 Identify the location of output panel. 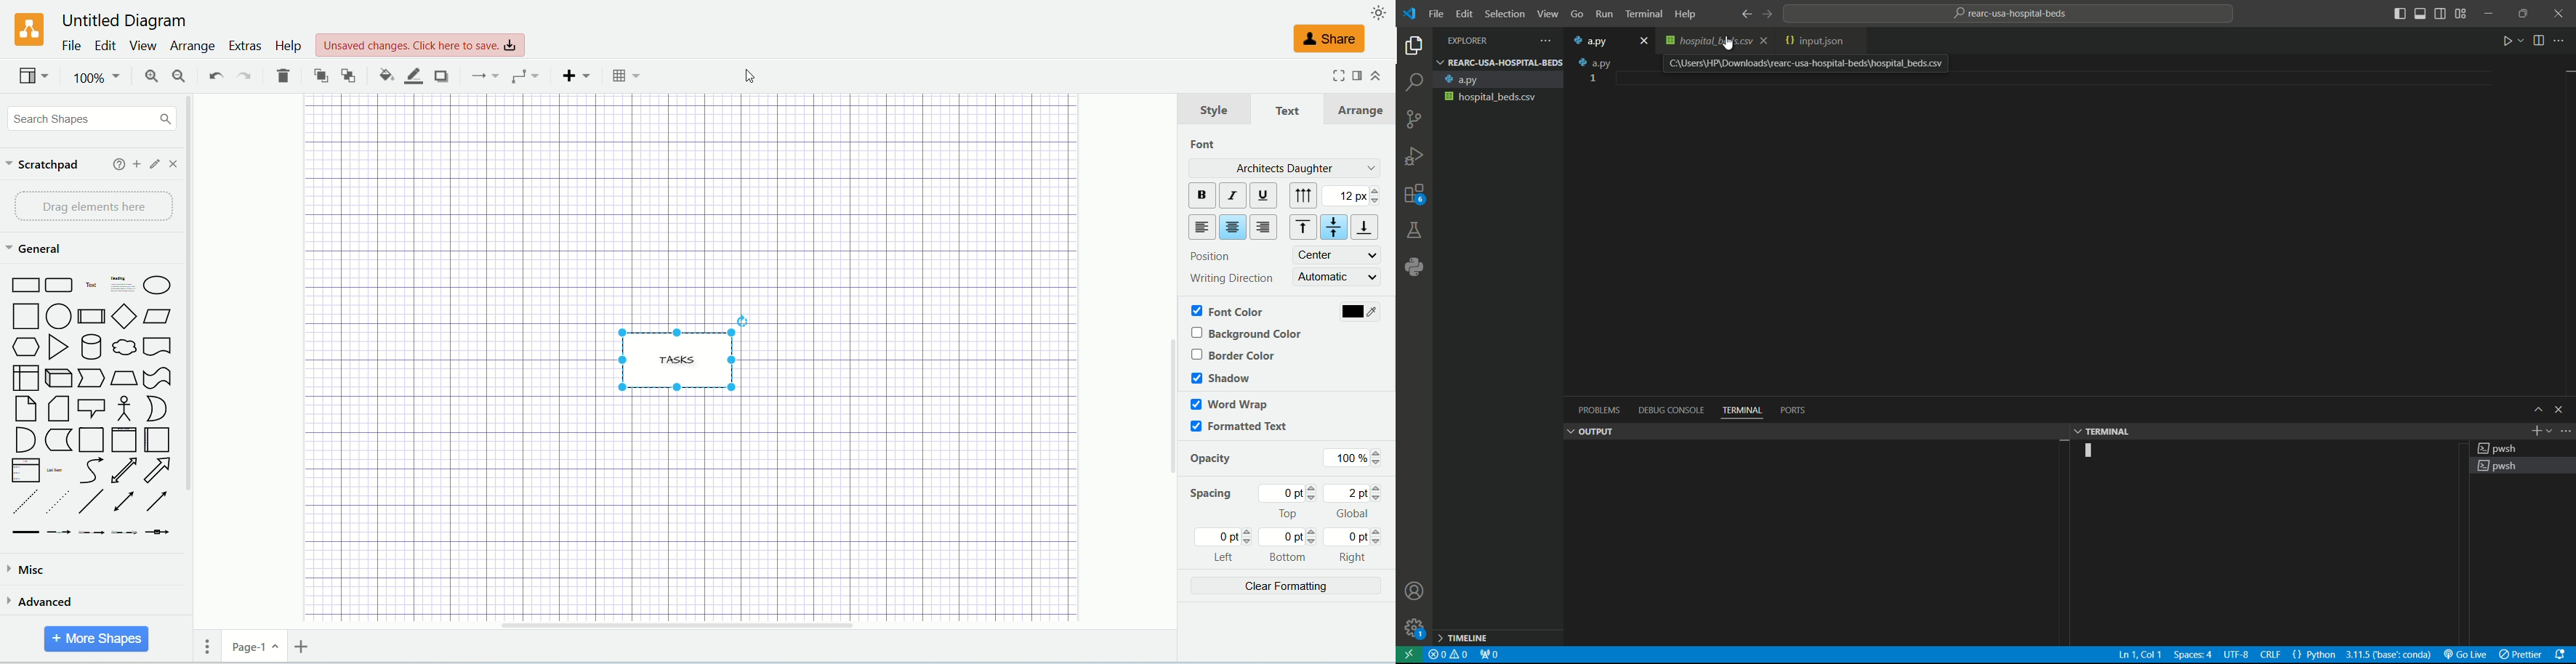
(1814, 544).